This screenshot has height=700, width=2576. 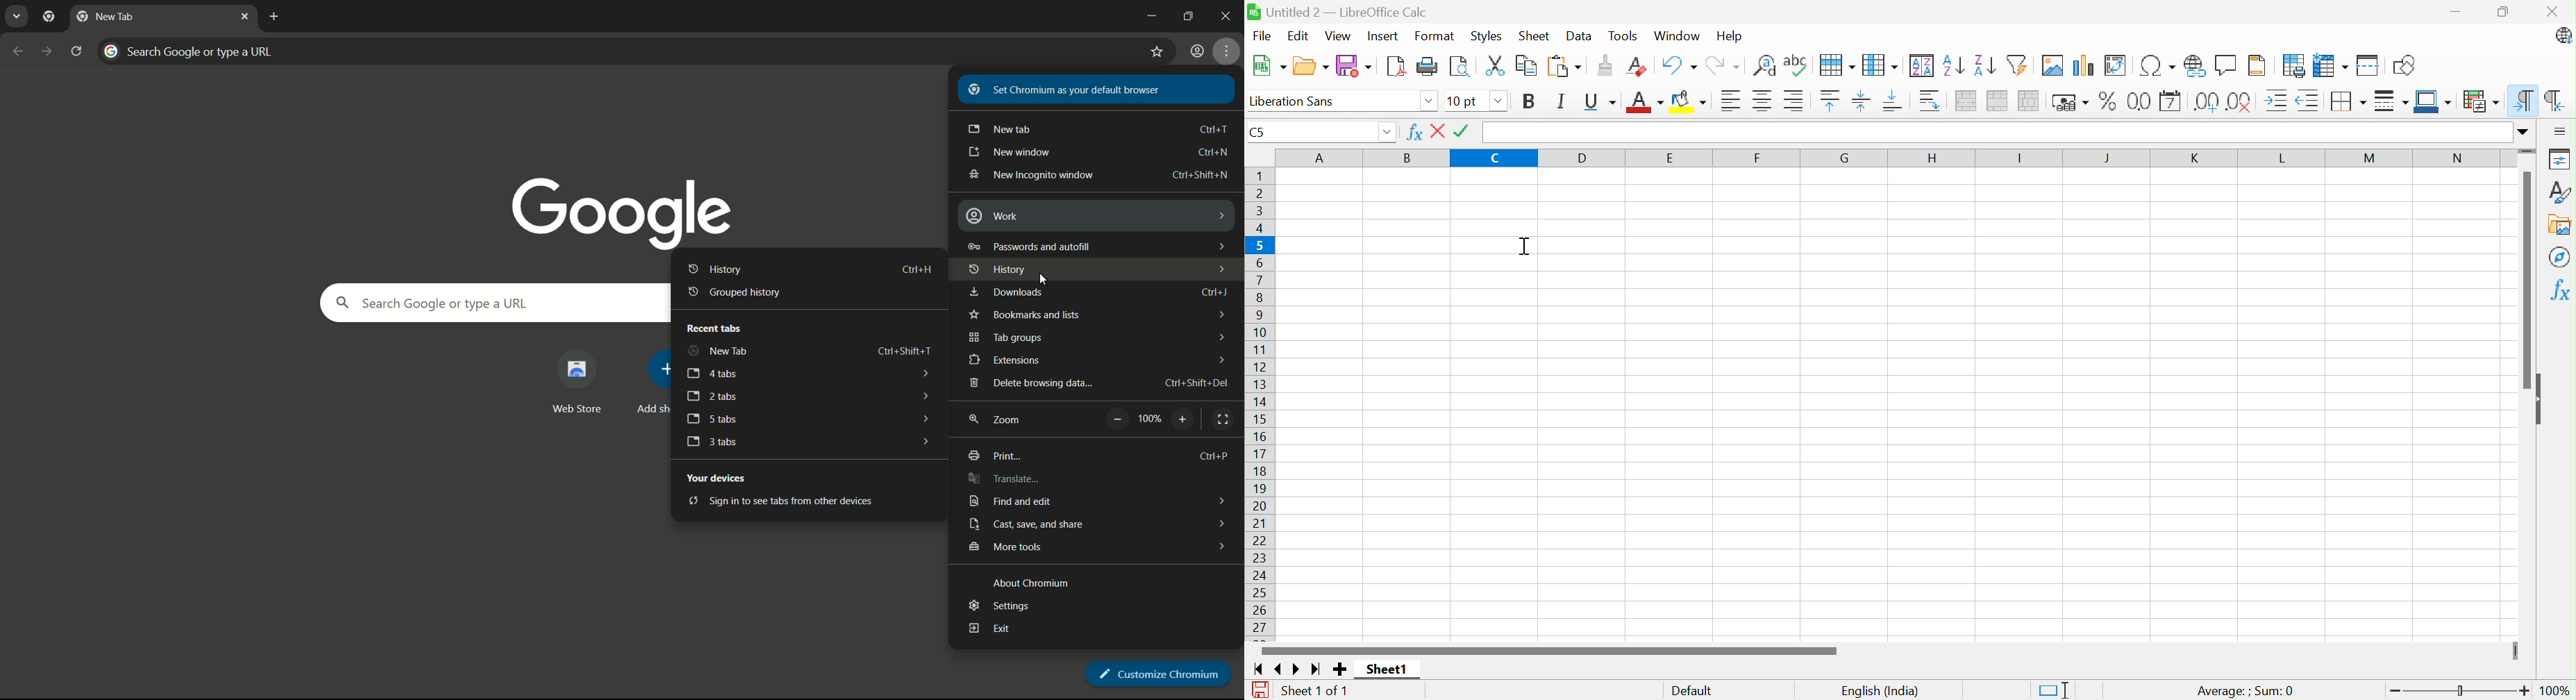 What do you see at coordinates (1562, 100) in the screenshot?
I see `Italic` at bounding box center [1562, 100].